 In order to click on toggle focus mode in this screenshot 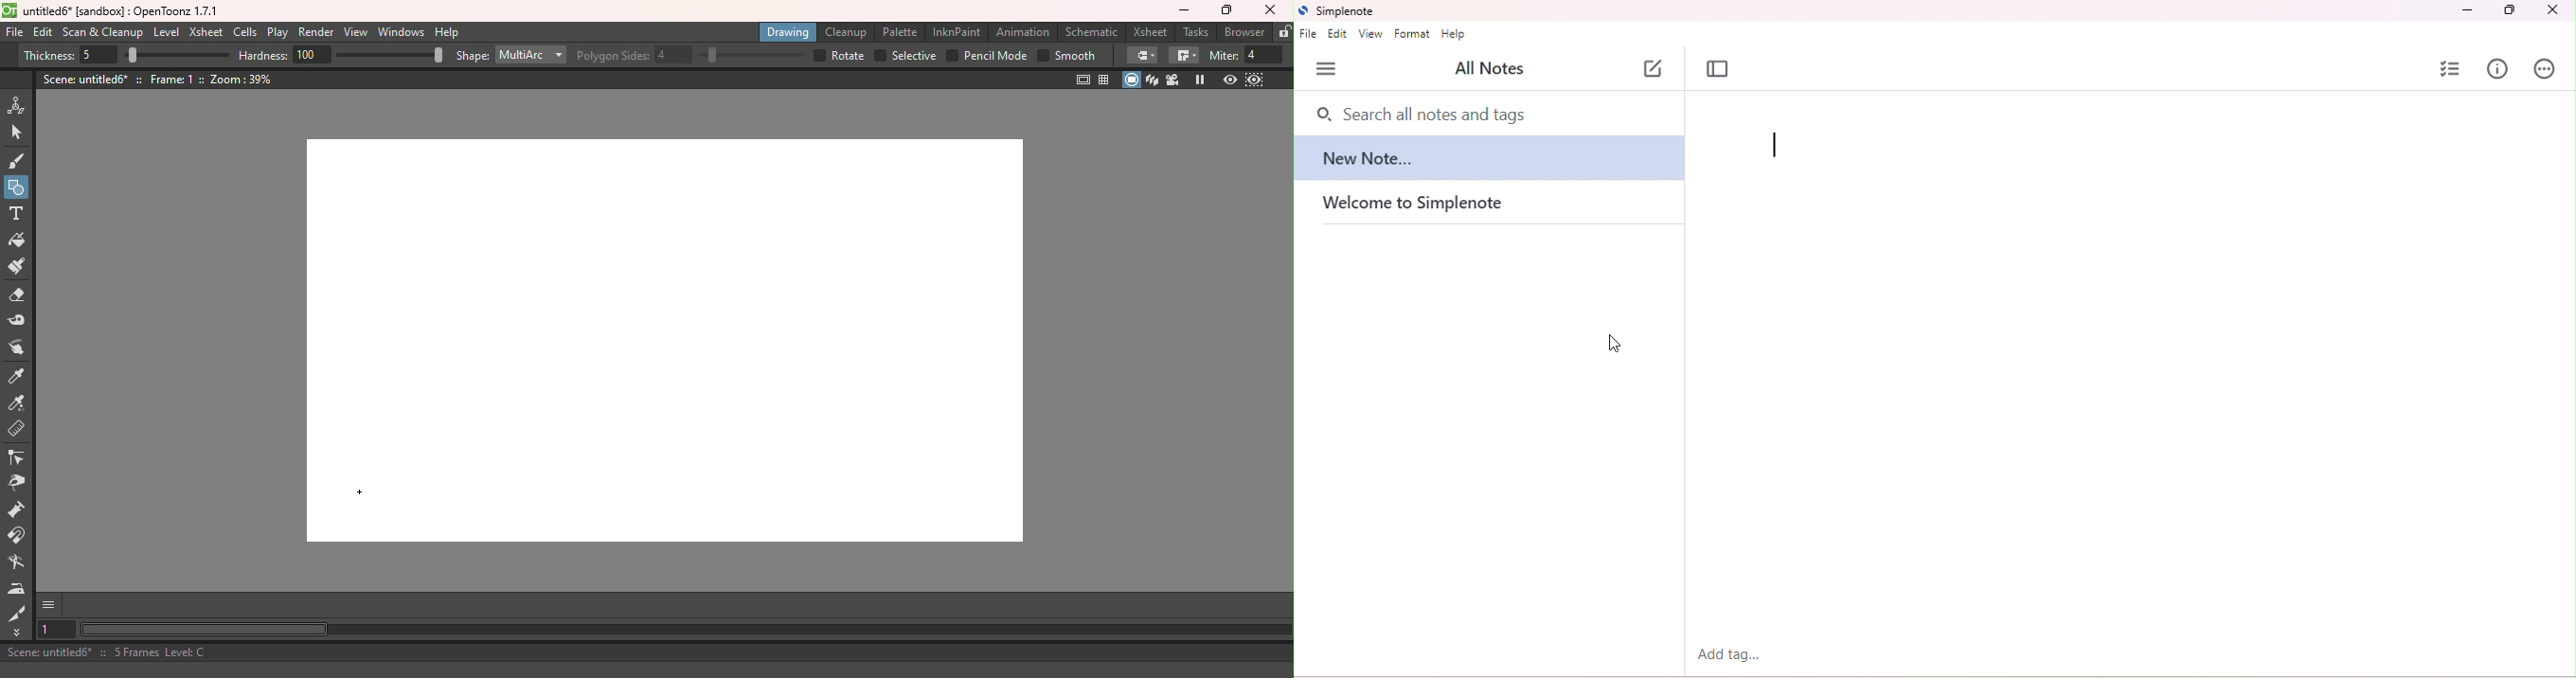, I will do `click(1720, 69)`.